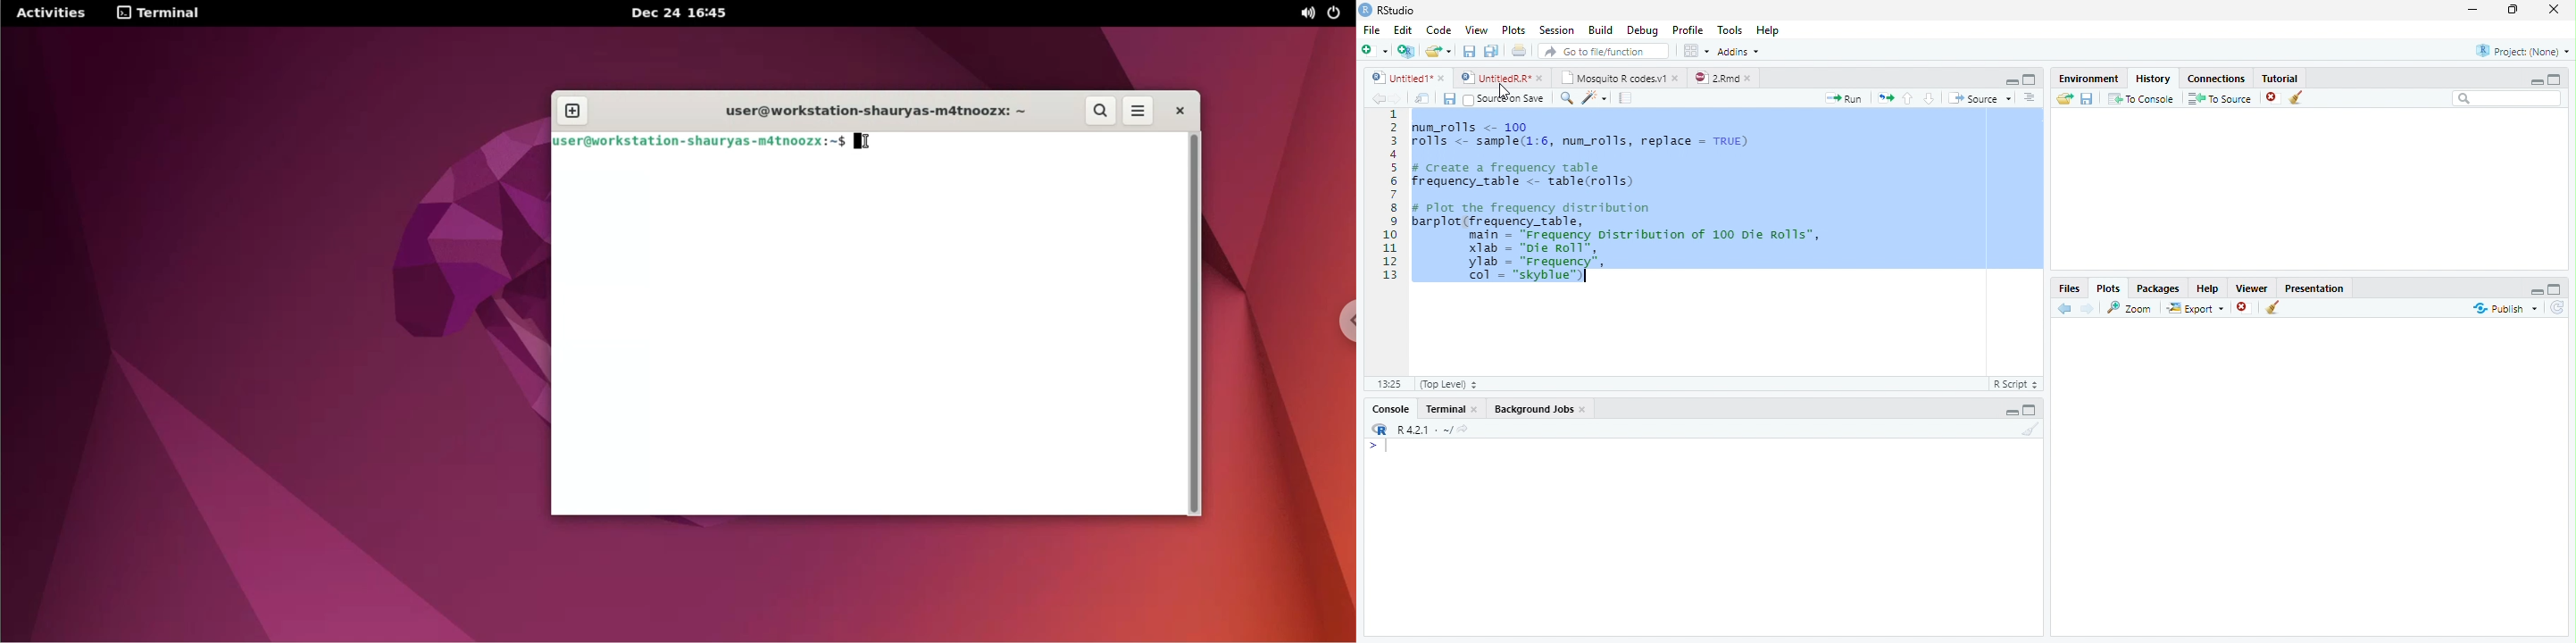 The image size is (2576, 644). Describe the element at coordinates (2537, 292) in the screenshot. I see `Hide` at that location.